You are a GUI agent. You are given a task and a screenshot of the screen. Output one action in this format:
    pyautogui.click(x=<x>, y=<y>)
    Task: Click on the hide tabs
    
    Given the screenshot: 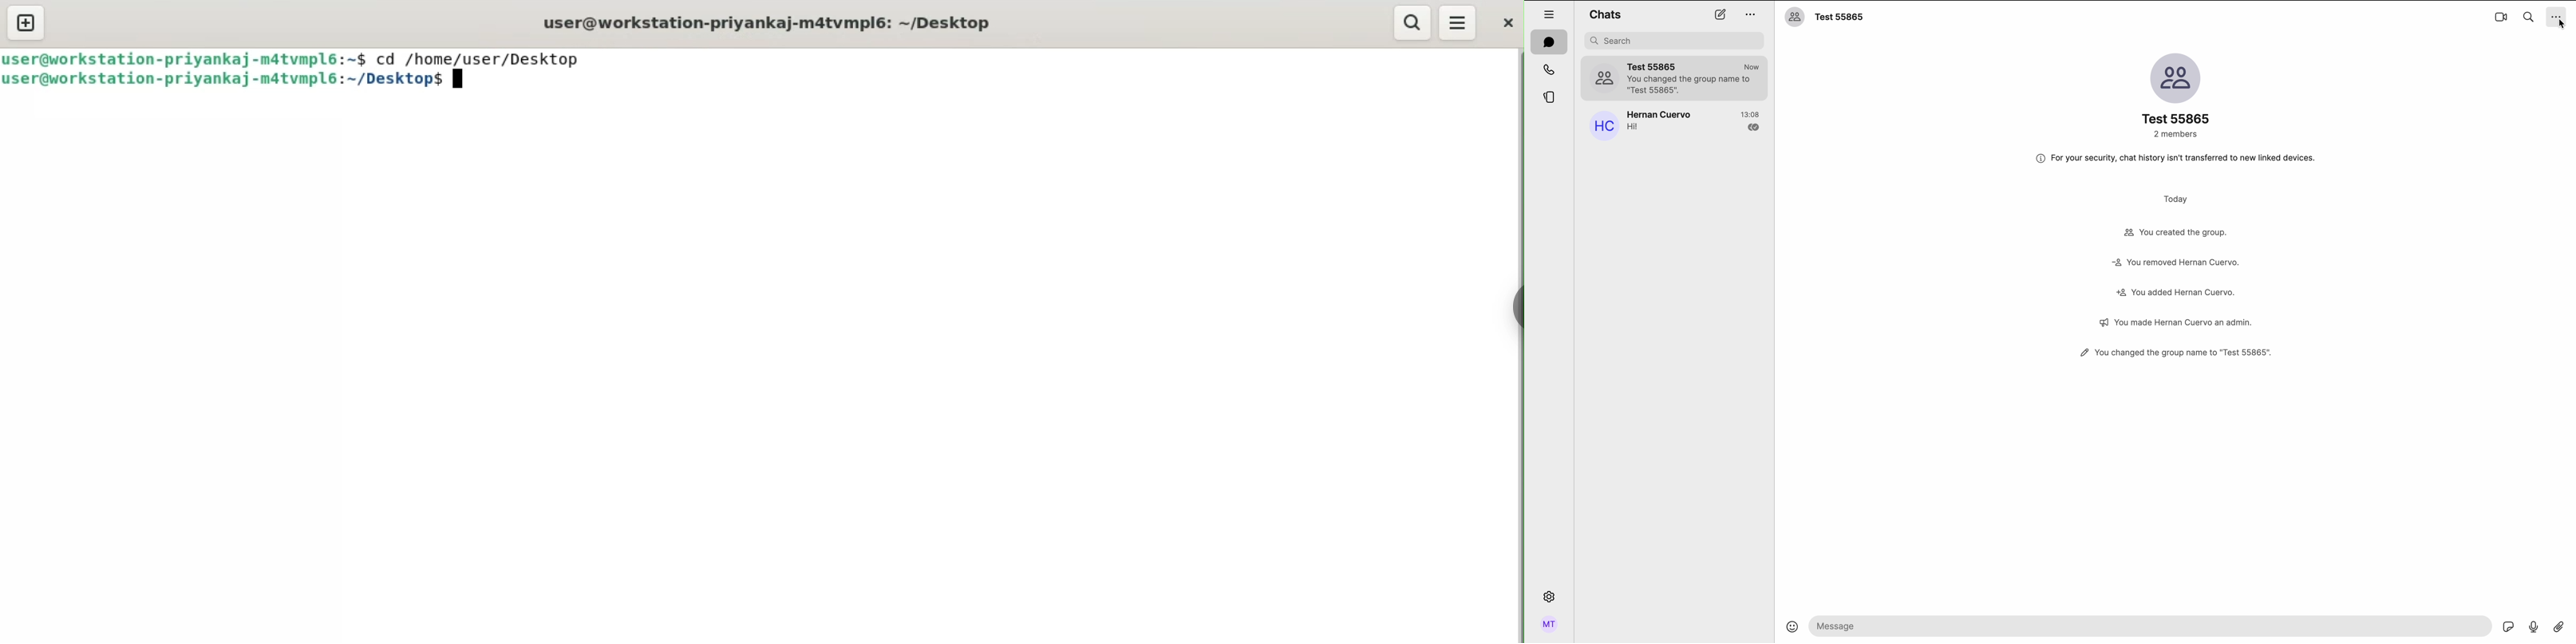 What is the action you would take?
    pyautogui.click(x=1549, y=13)
    